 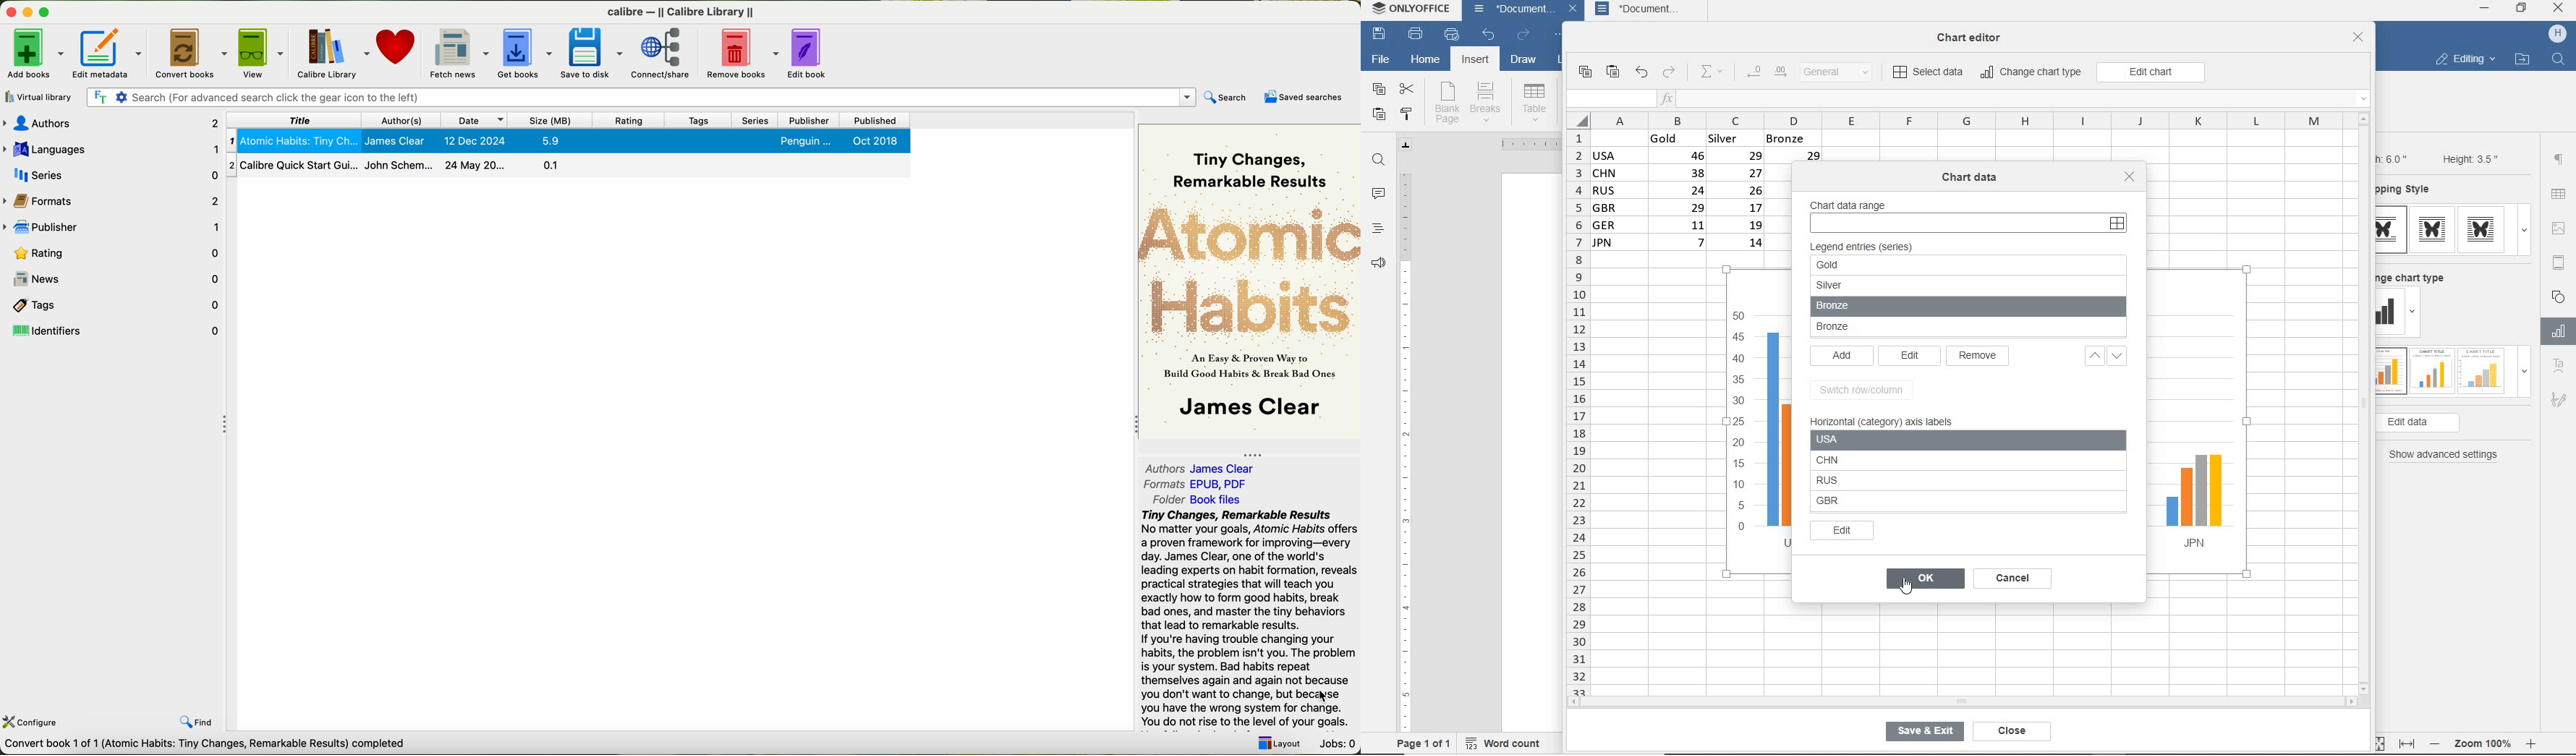 I want to click on fit to width, so click(x=2406, y=743).